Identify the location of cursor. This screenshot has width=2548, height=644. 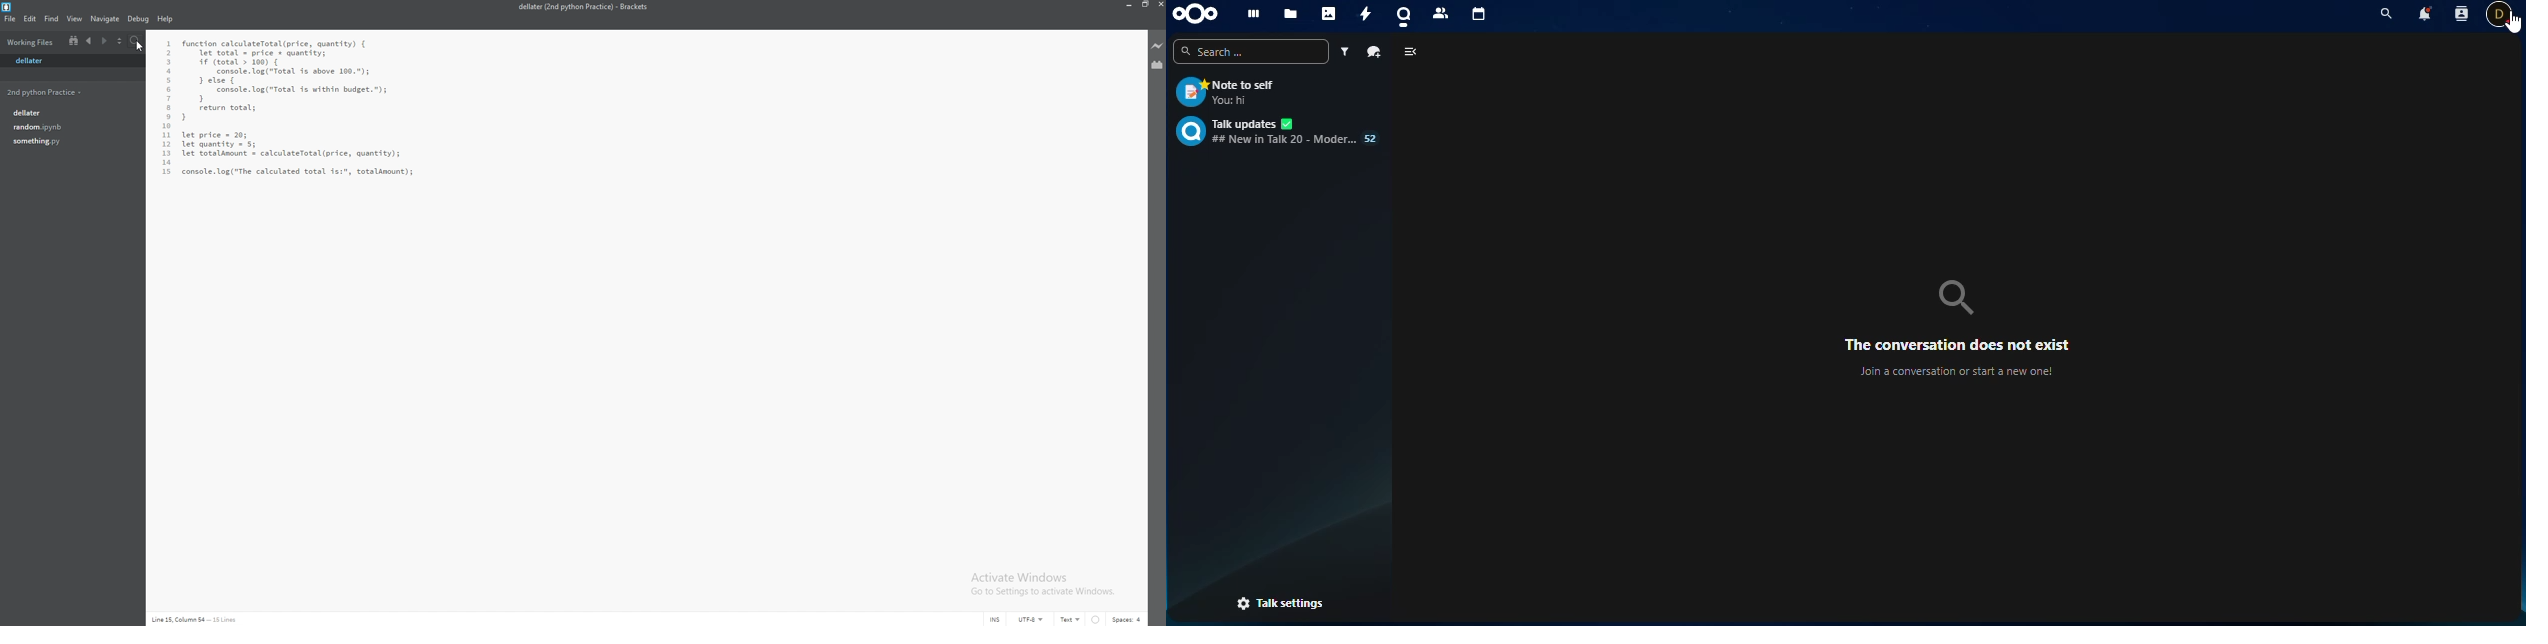
(141, 46).